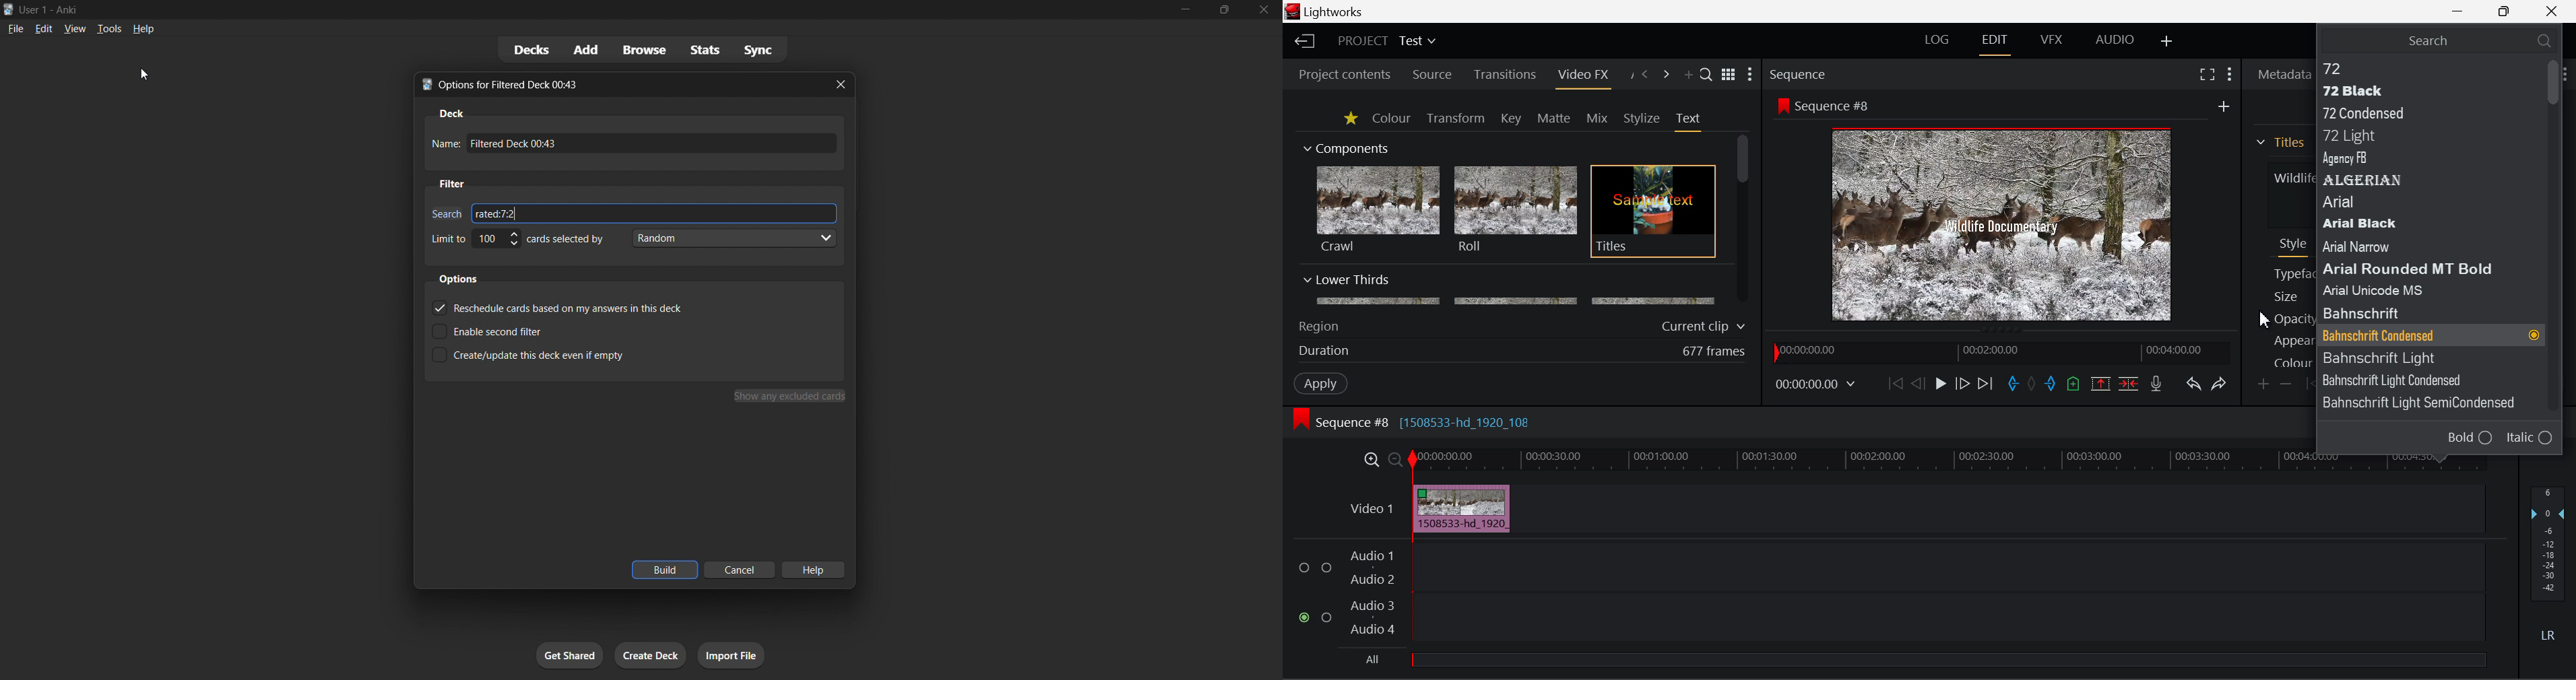 This screenshot has width=2576, height=700. Describe the element at coordinates (1582, 76) in the screenshot. I see `Video FX Panel Open` at that location.